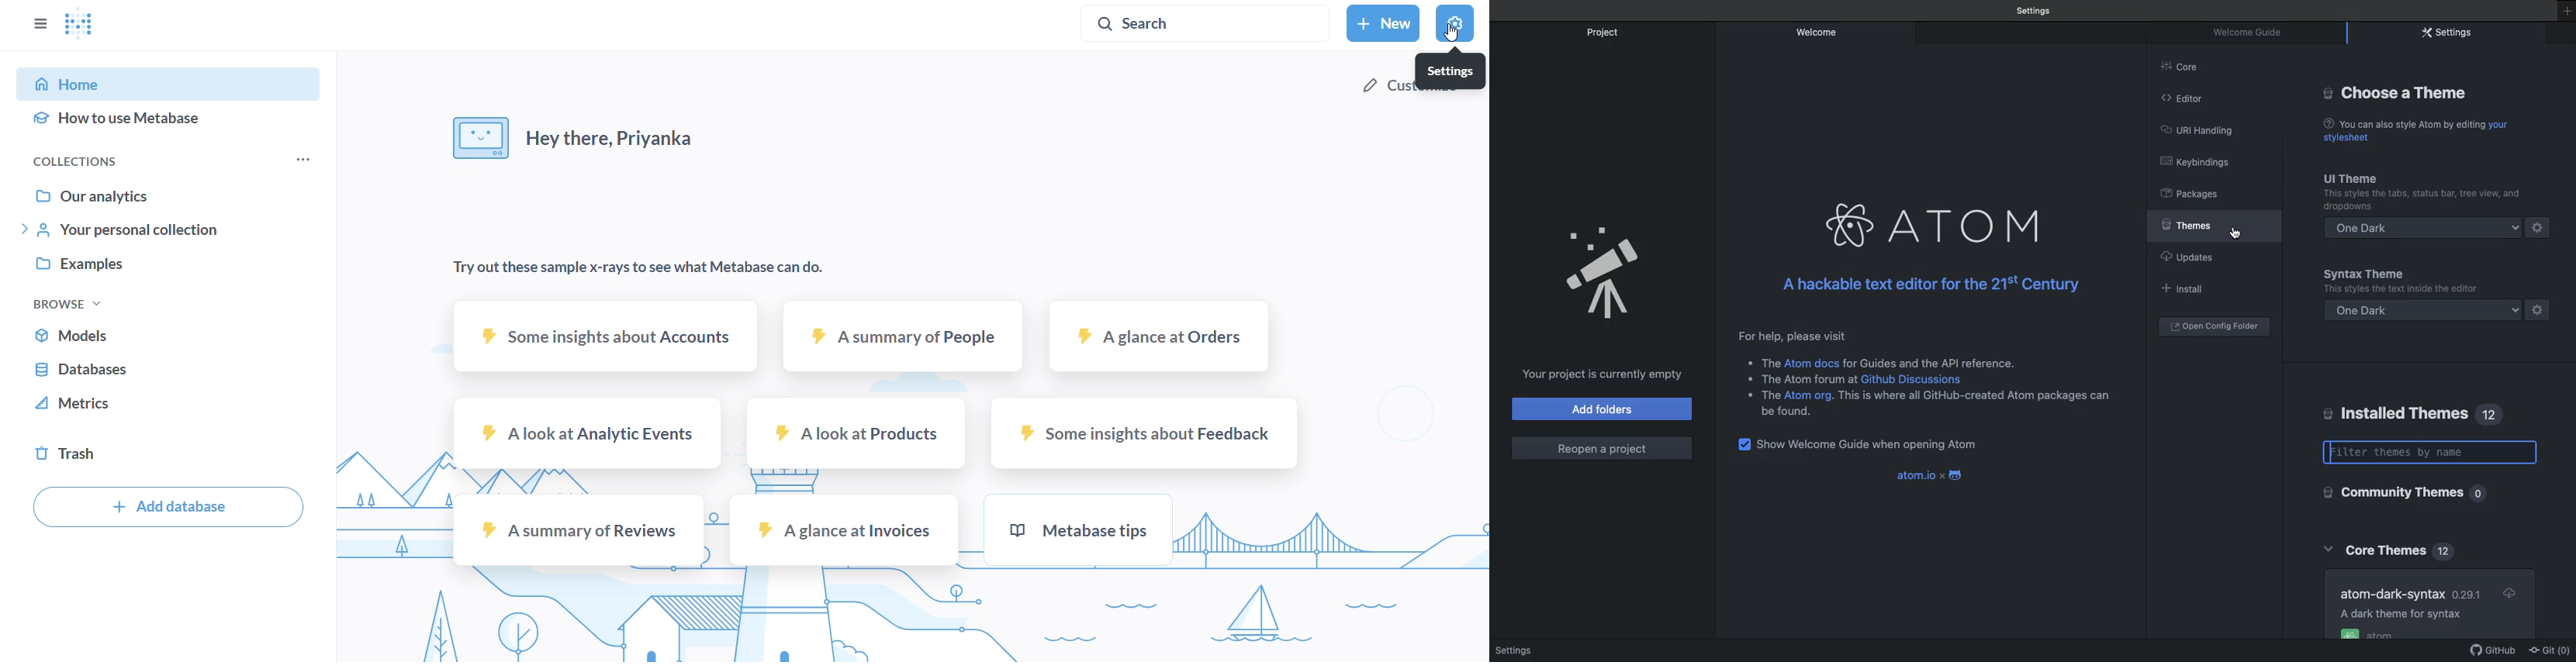 The image size is (2576, 672). I want to click on examples, so click(173, 265).